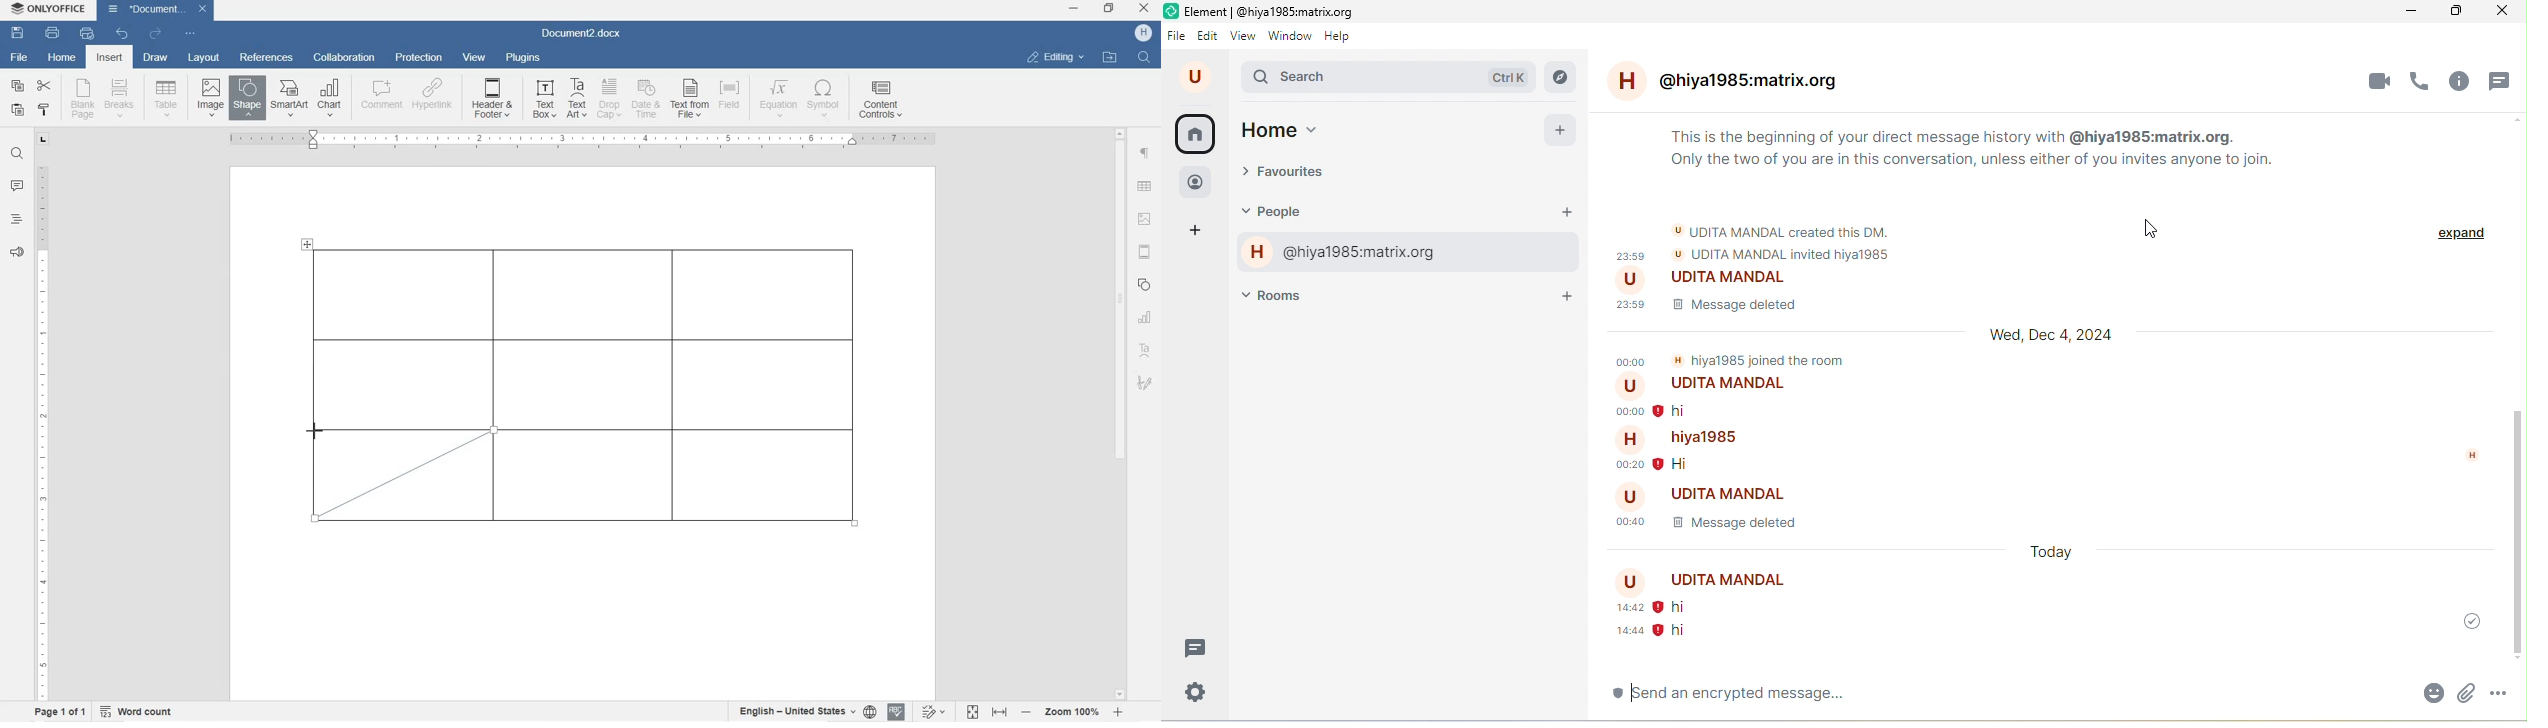  What do you see at coordinates (1569, 296) in the screenshot?
I see `add room` at bounding box center [1569, 296].